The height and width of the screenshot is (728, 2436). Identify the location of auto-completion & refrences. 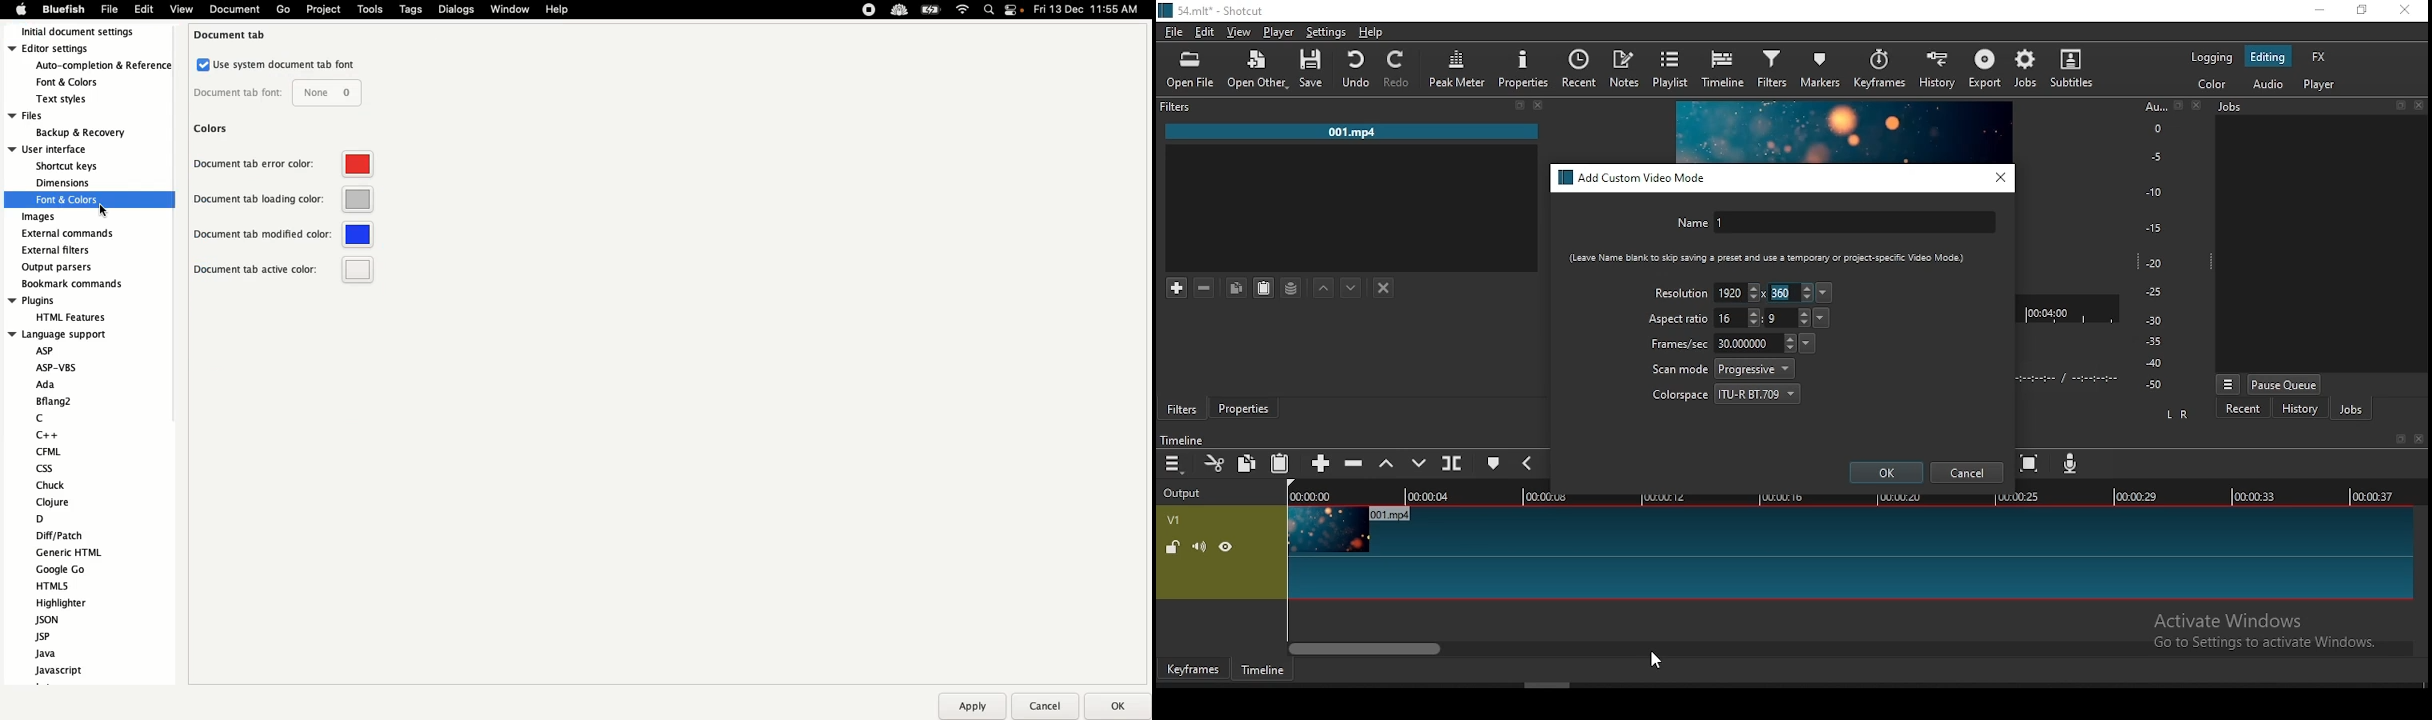
(105, 66).